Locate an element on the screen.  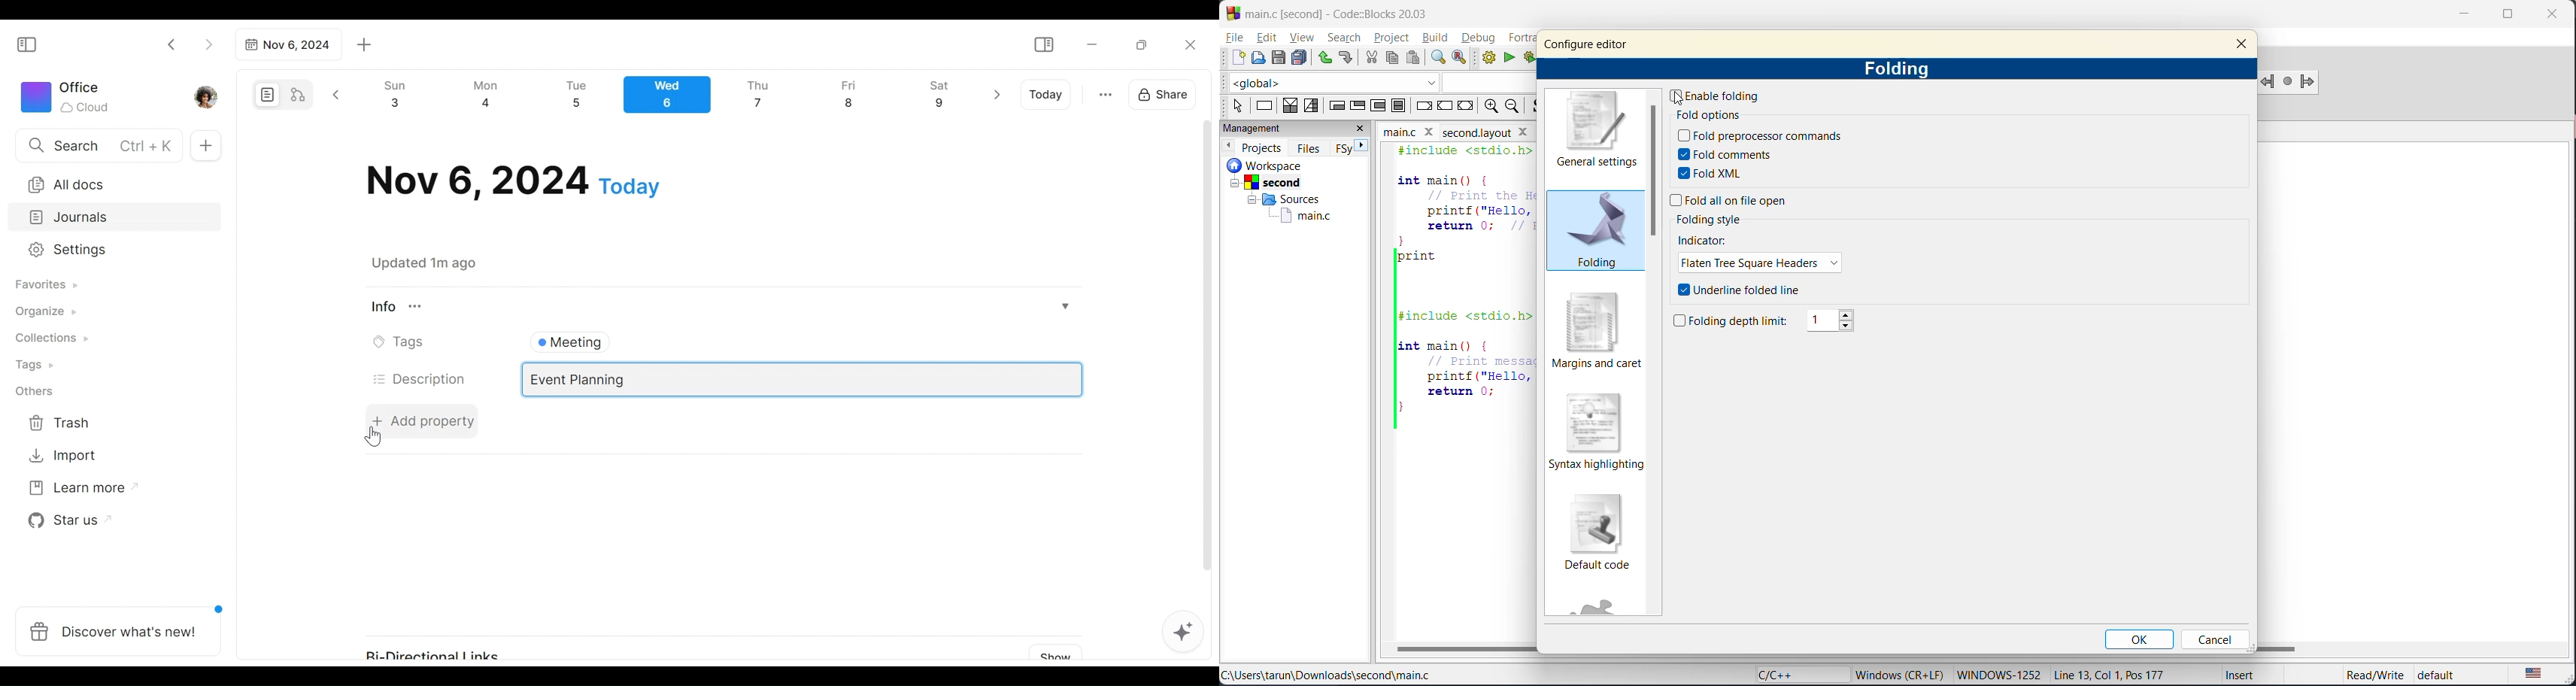
folding is located at coordinates (1903, 69).